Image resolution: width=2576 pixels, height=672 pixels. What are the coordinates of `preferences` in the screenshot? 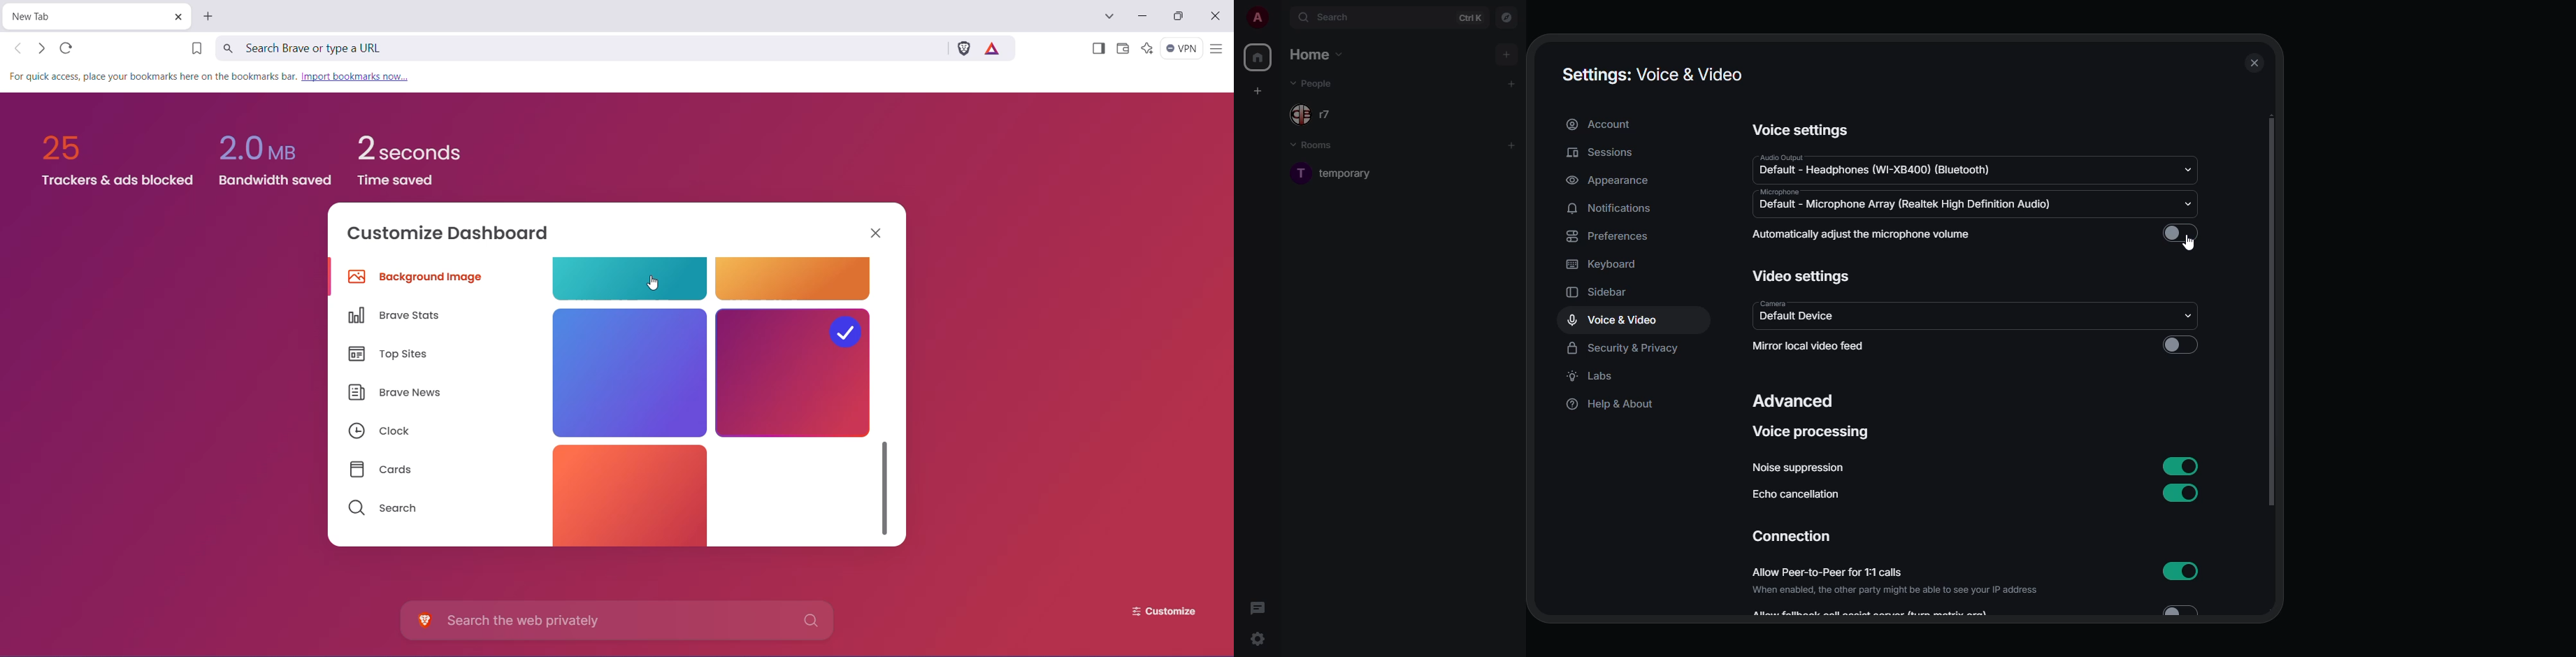 It's located at (1616, 236).